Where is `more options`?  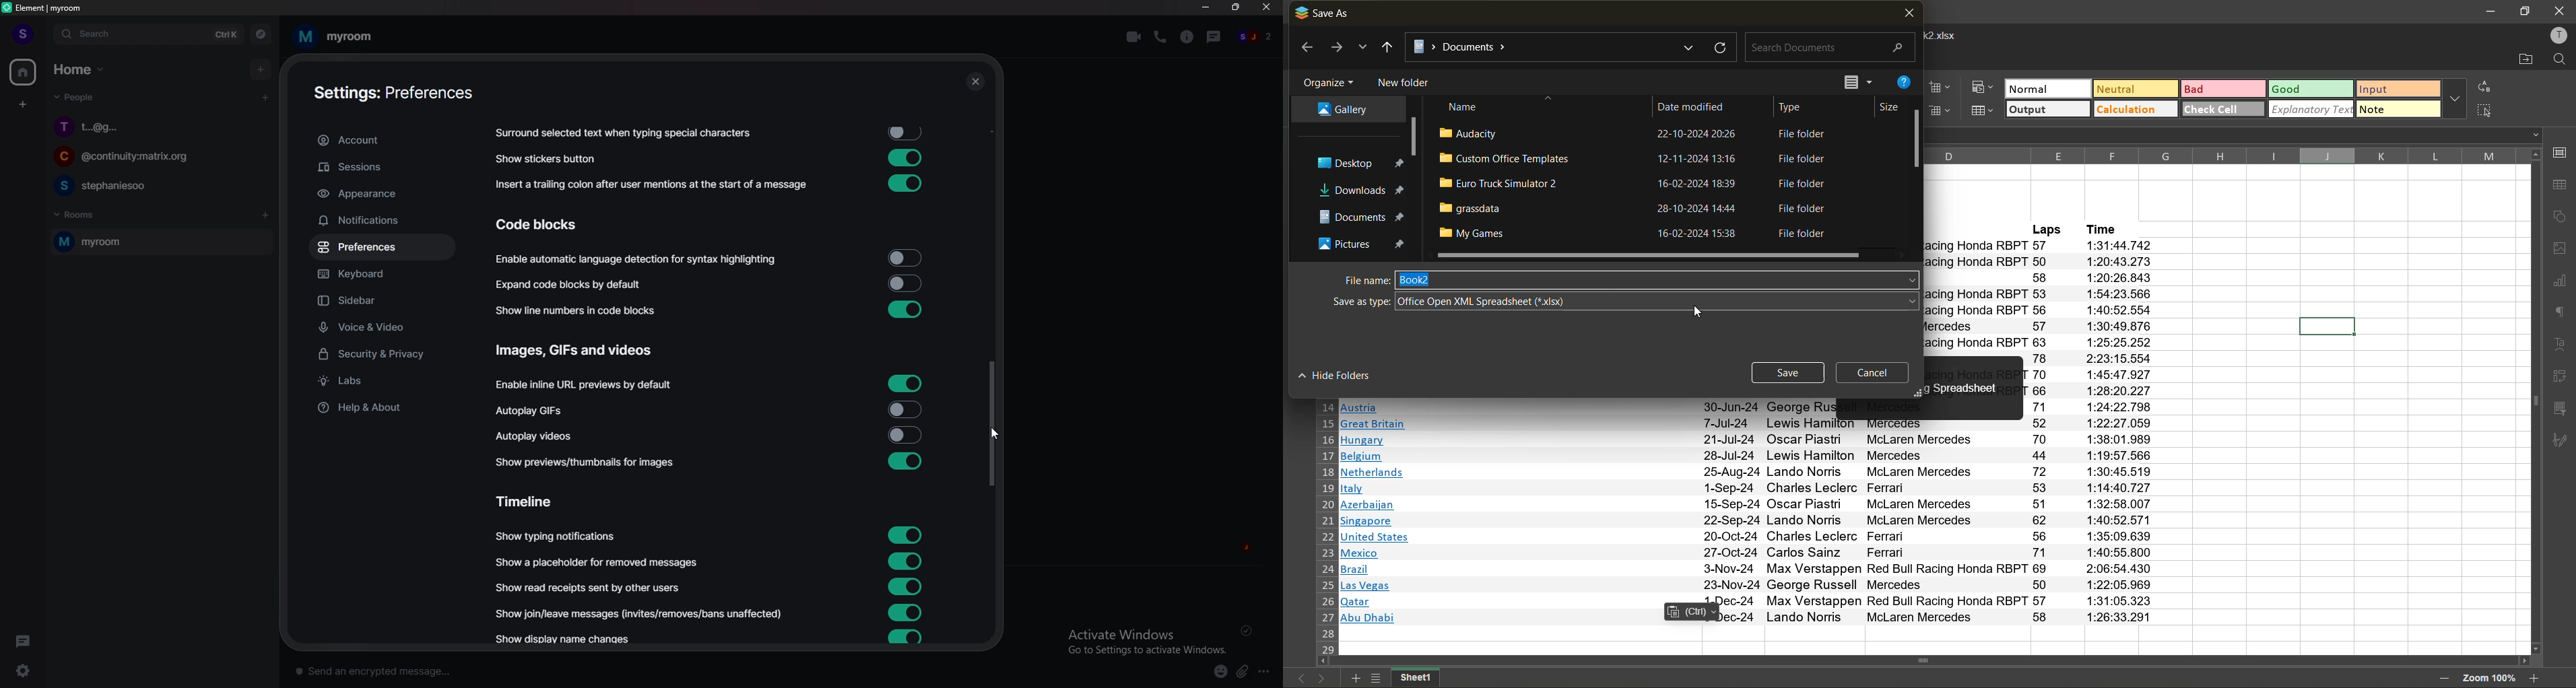 more options is located at coordinates (1268, 672).